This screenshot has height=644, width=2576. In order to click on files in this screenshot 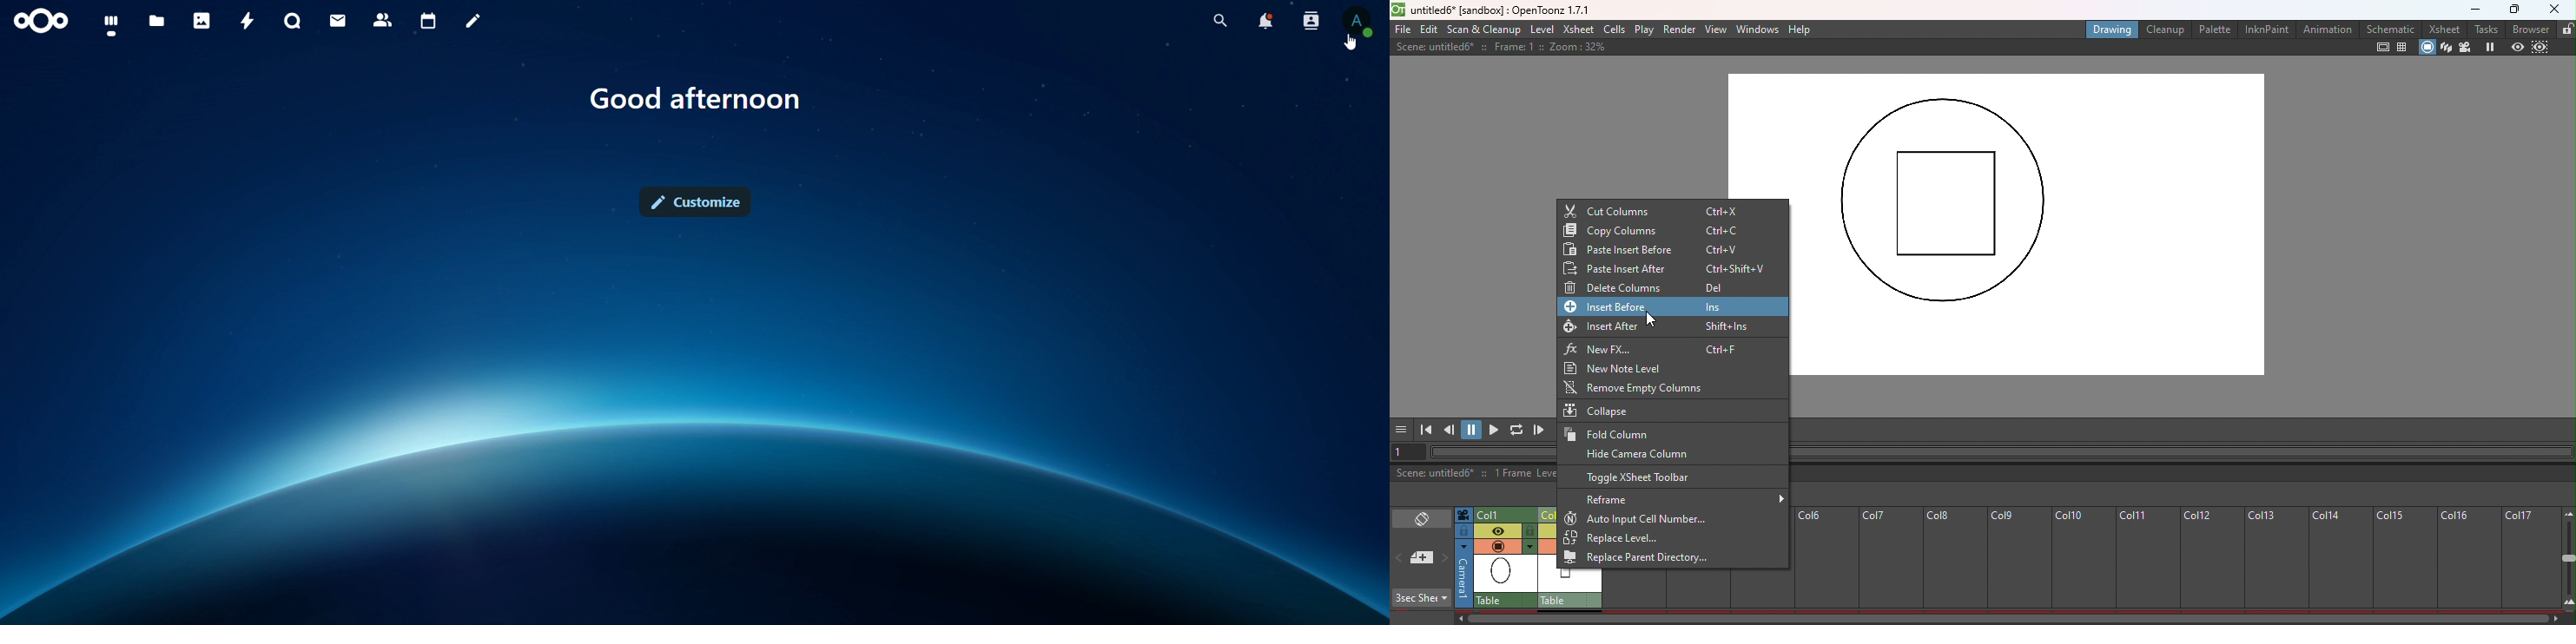, I will do `click(158, 20)`.